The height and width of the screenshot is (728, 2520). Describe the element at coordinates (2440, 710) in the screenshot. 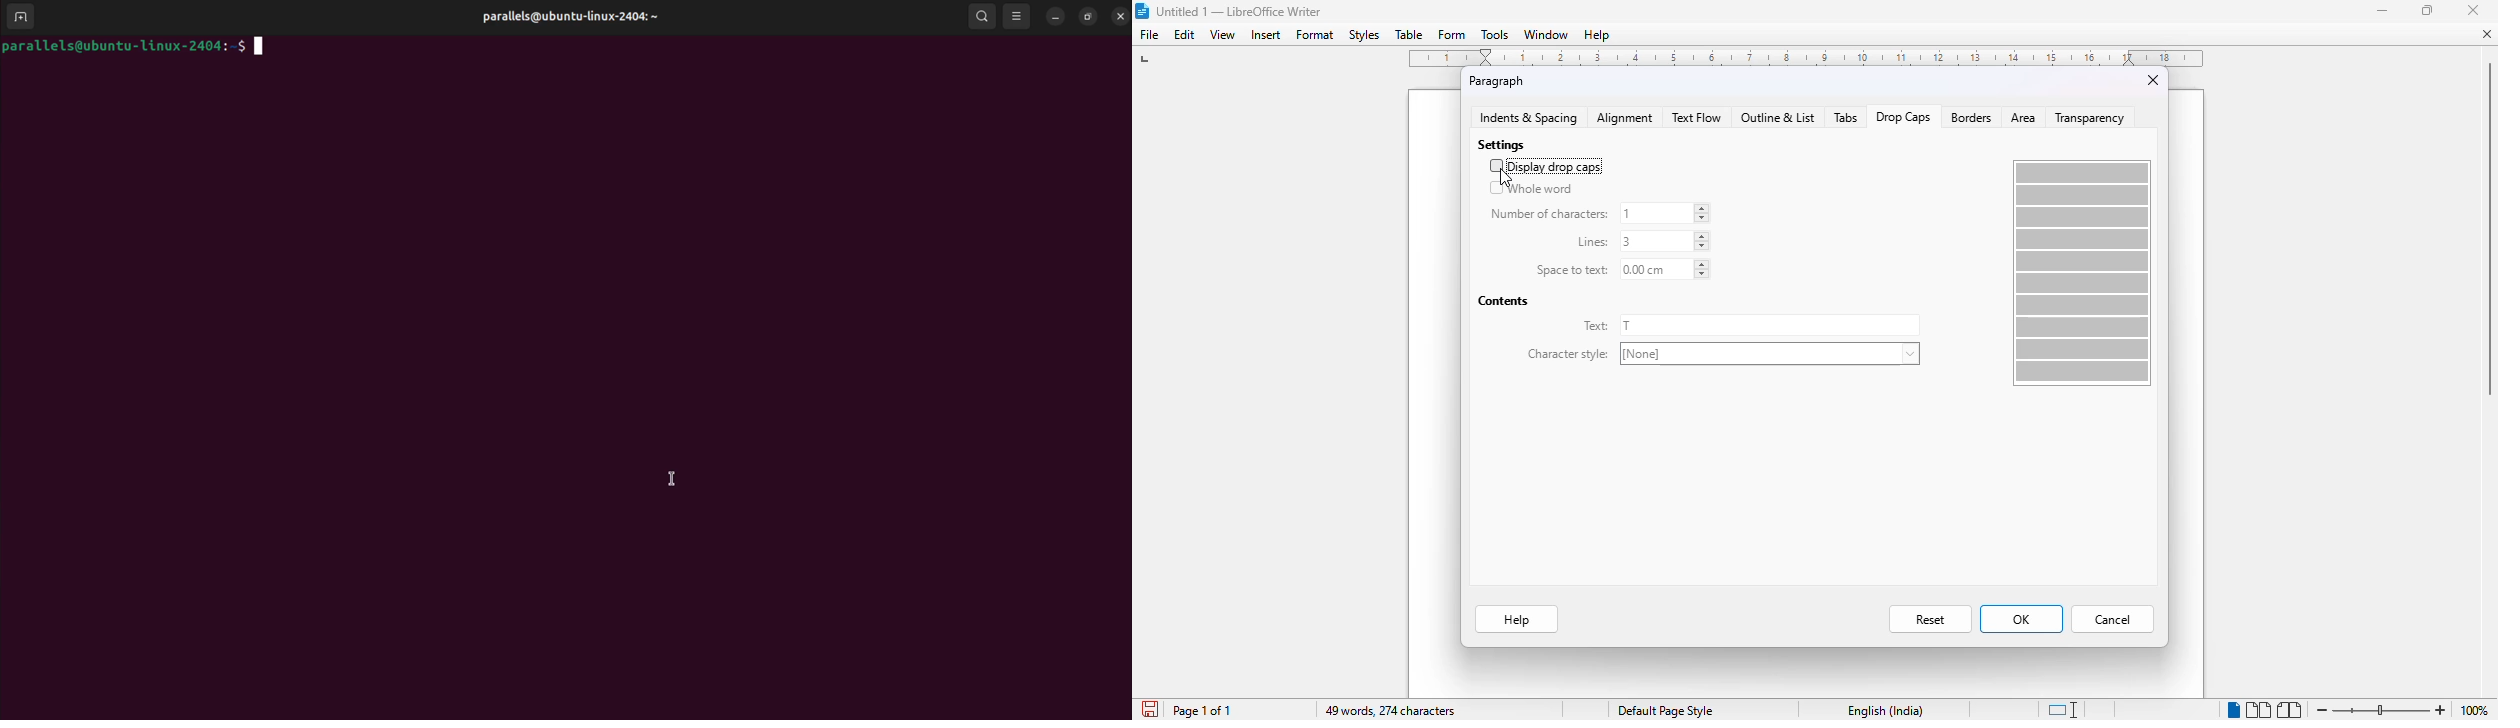

I see `zoom in` at that location.